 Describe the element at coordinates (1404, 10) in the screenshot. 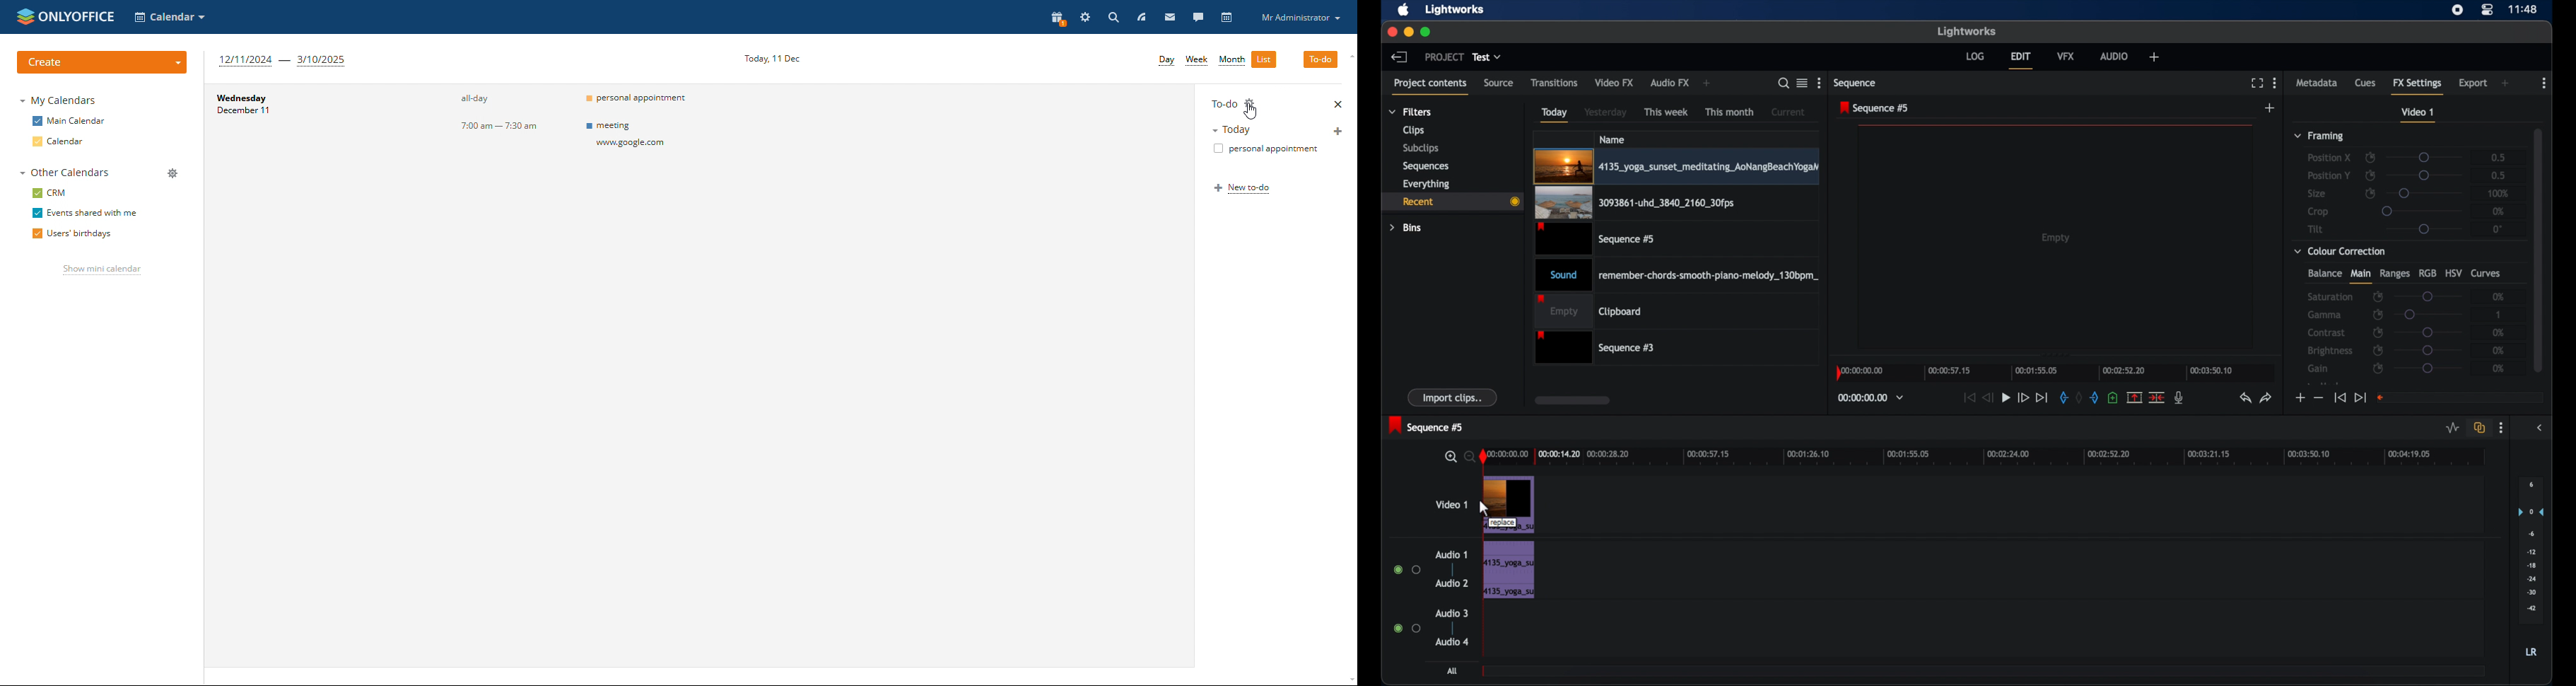

I see `apple icon` at that location.